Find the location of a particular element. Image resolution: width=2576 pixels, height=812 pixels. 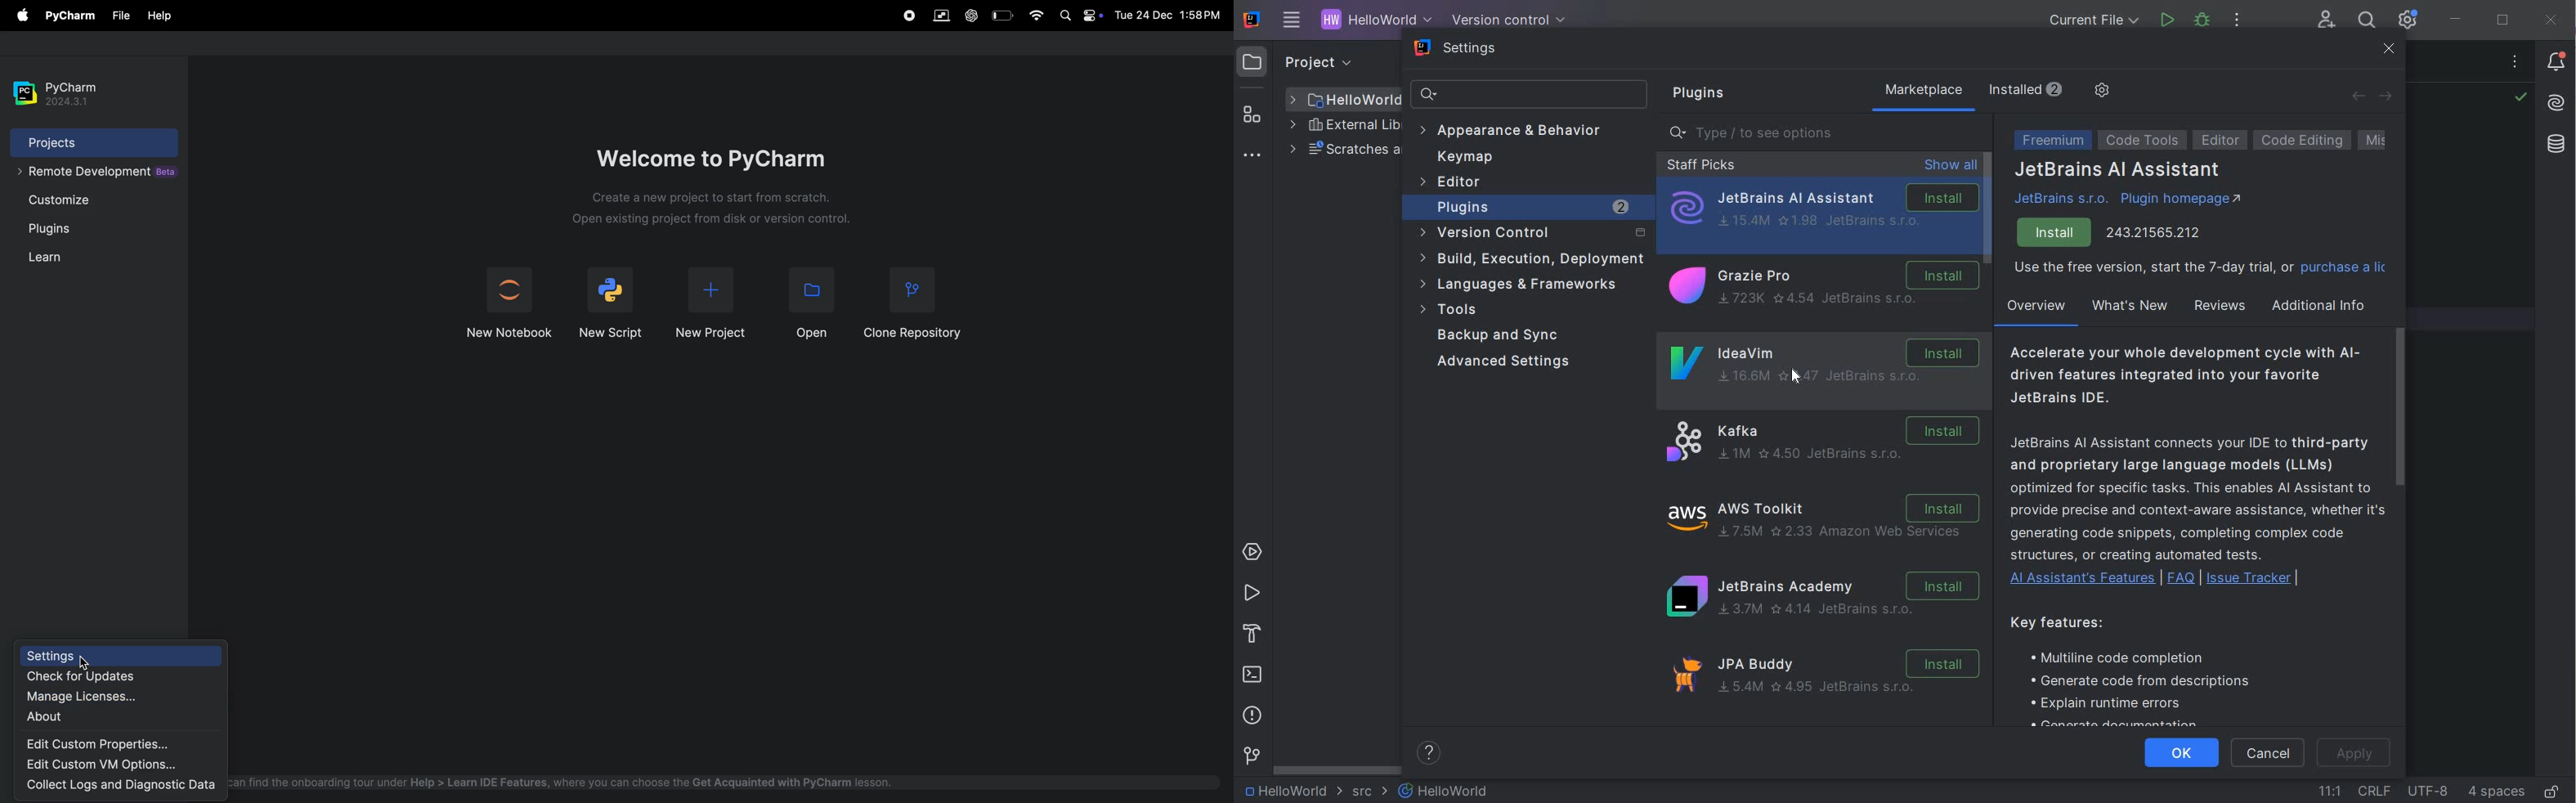

cursor is located at coordinates (87, 665).